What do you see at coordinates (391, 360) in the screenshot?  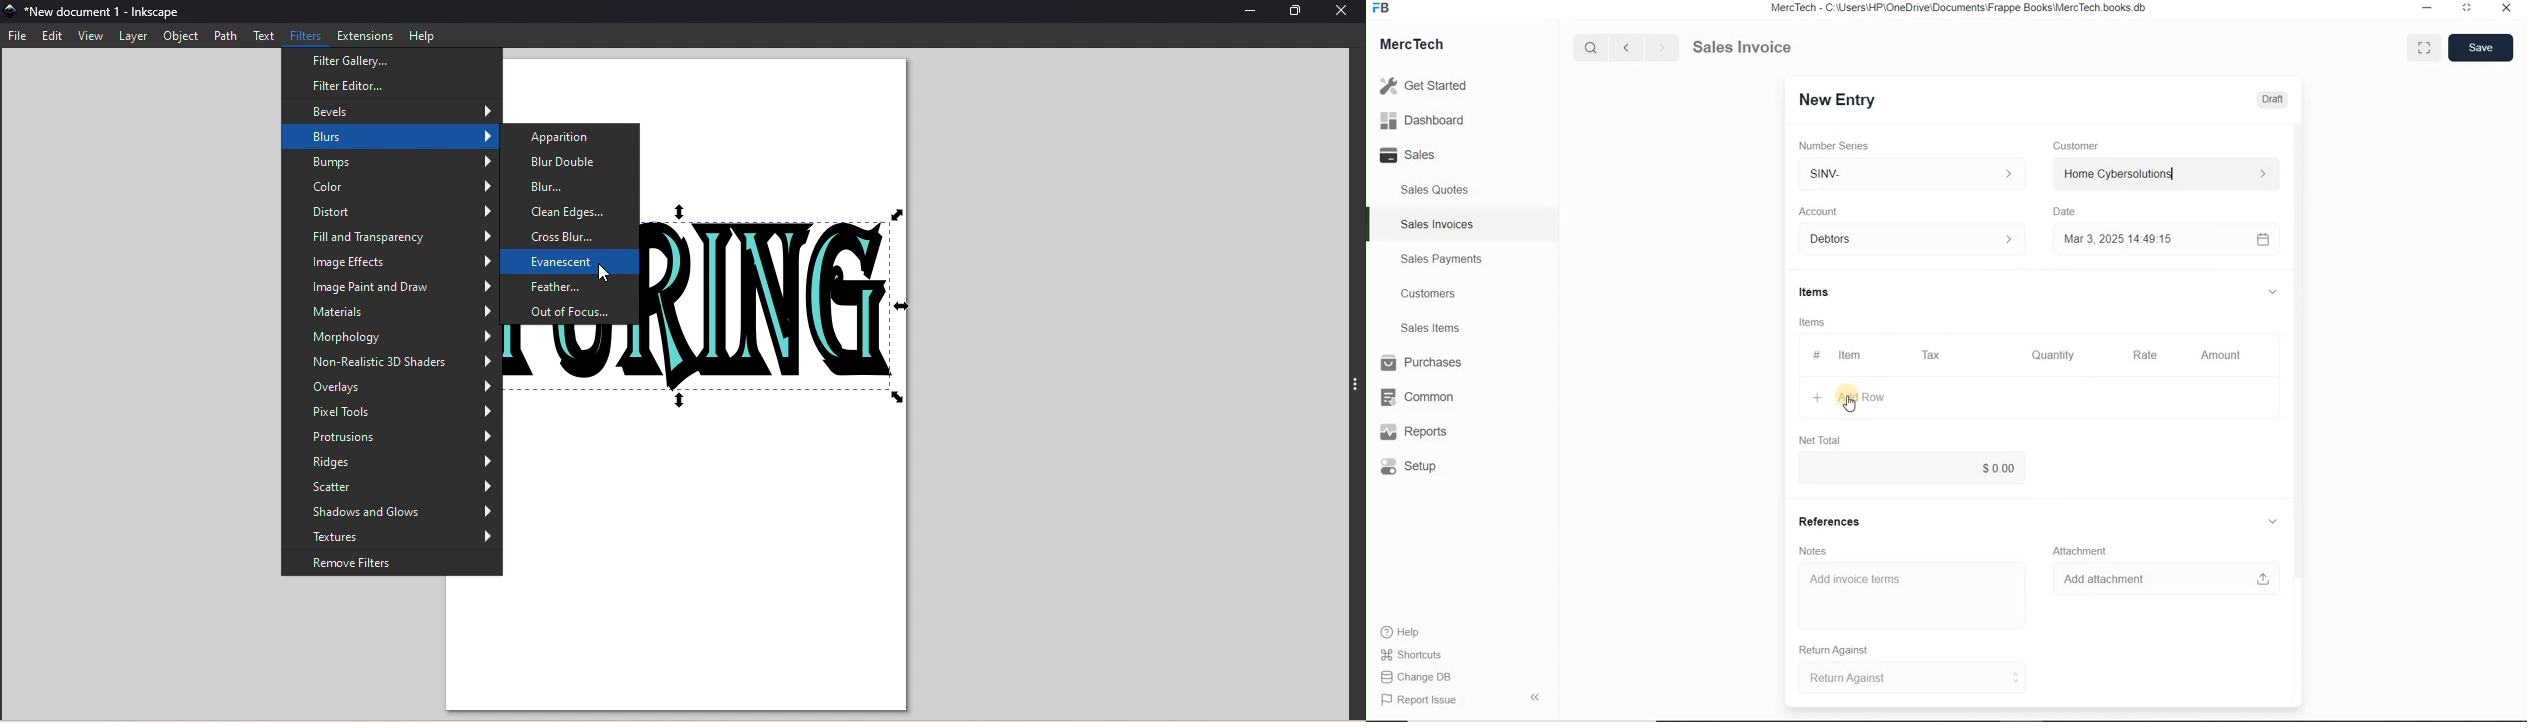 I see `Non-realistic 3D Shaders` at bounding box center [391, 360].